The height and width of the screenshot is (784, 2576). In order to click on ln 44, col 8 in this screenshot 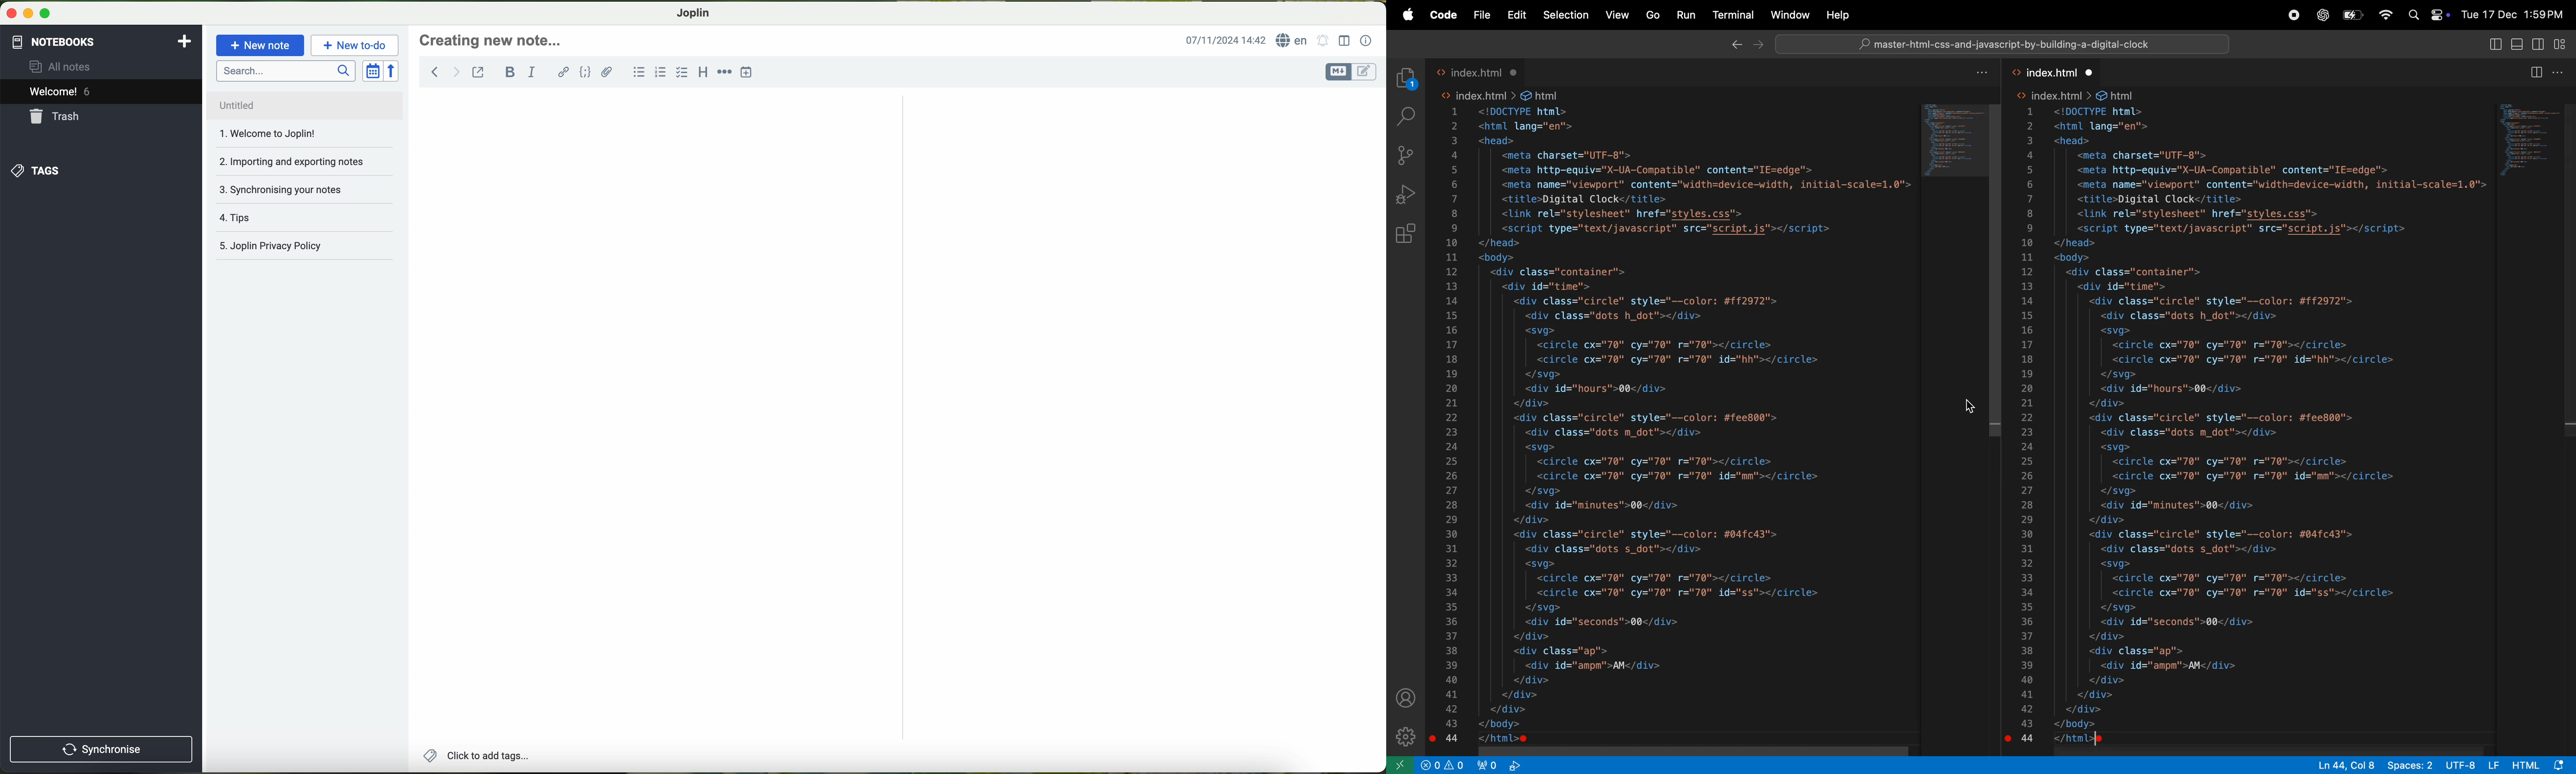, I will do `click(2341, 765)`.